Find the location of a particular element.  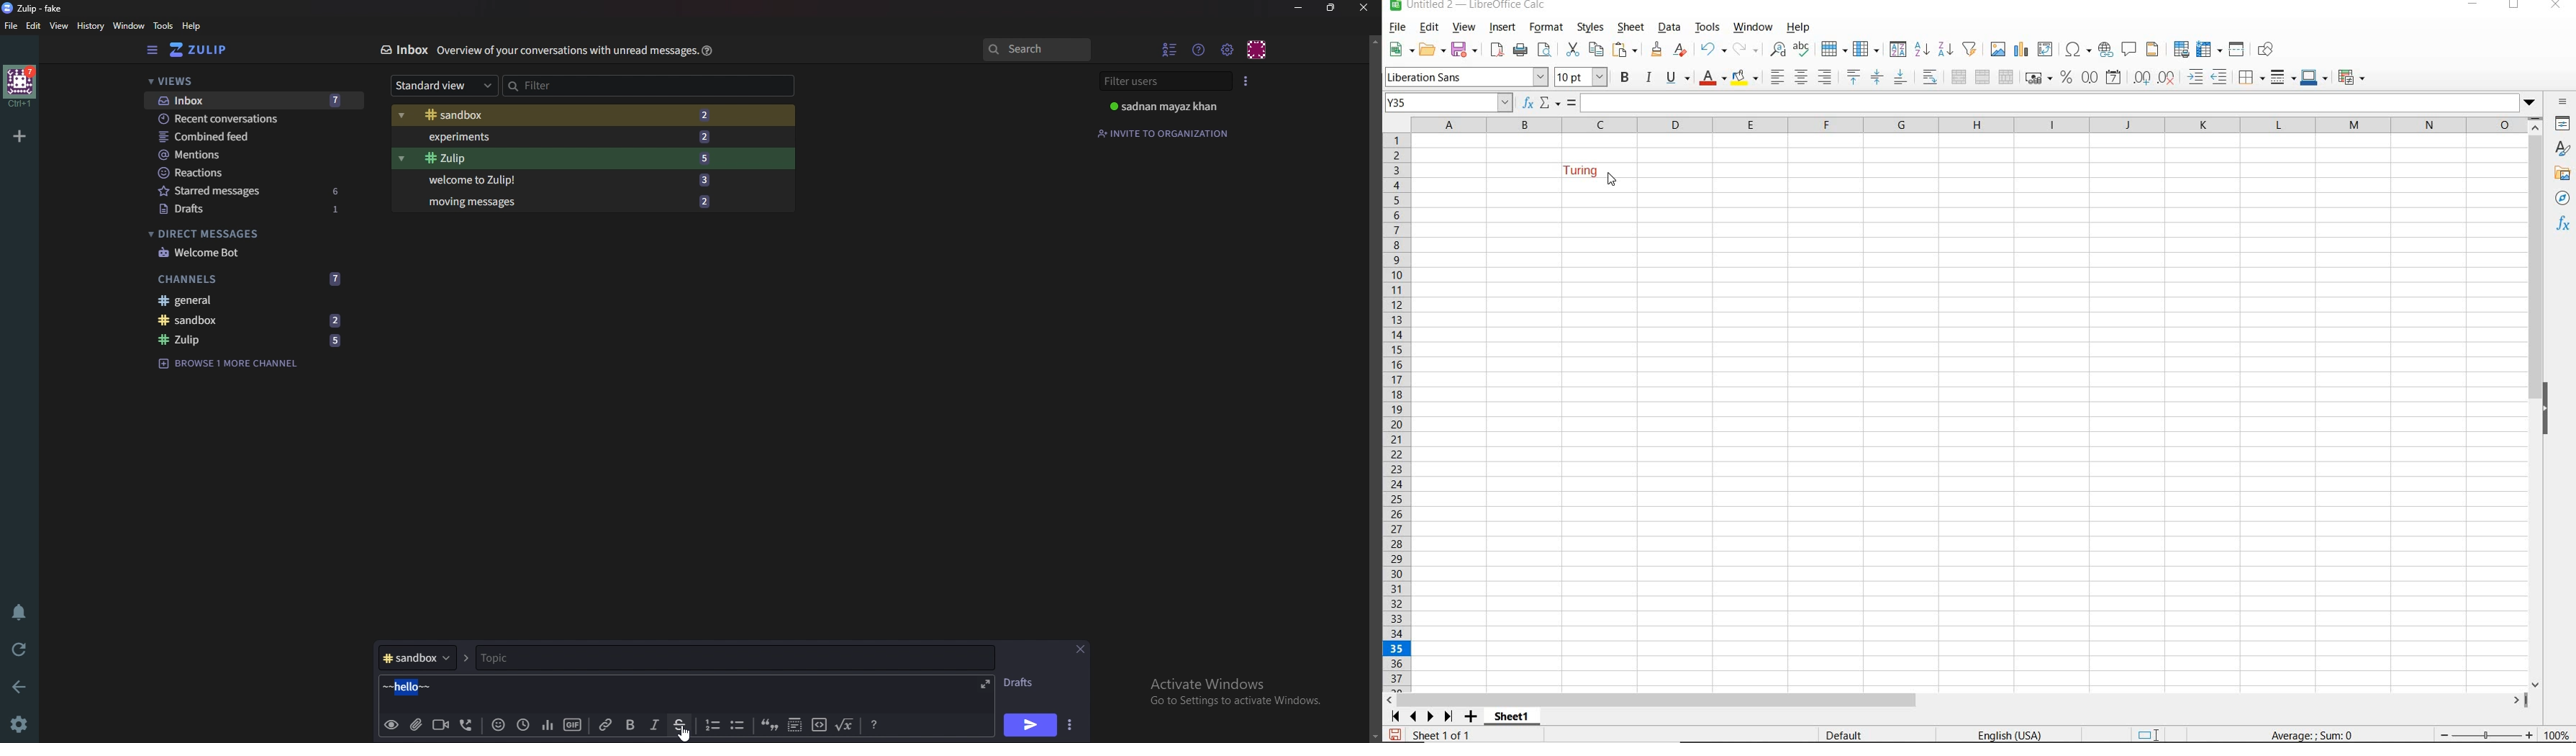

back is located at coordinates (18, 685).